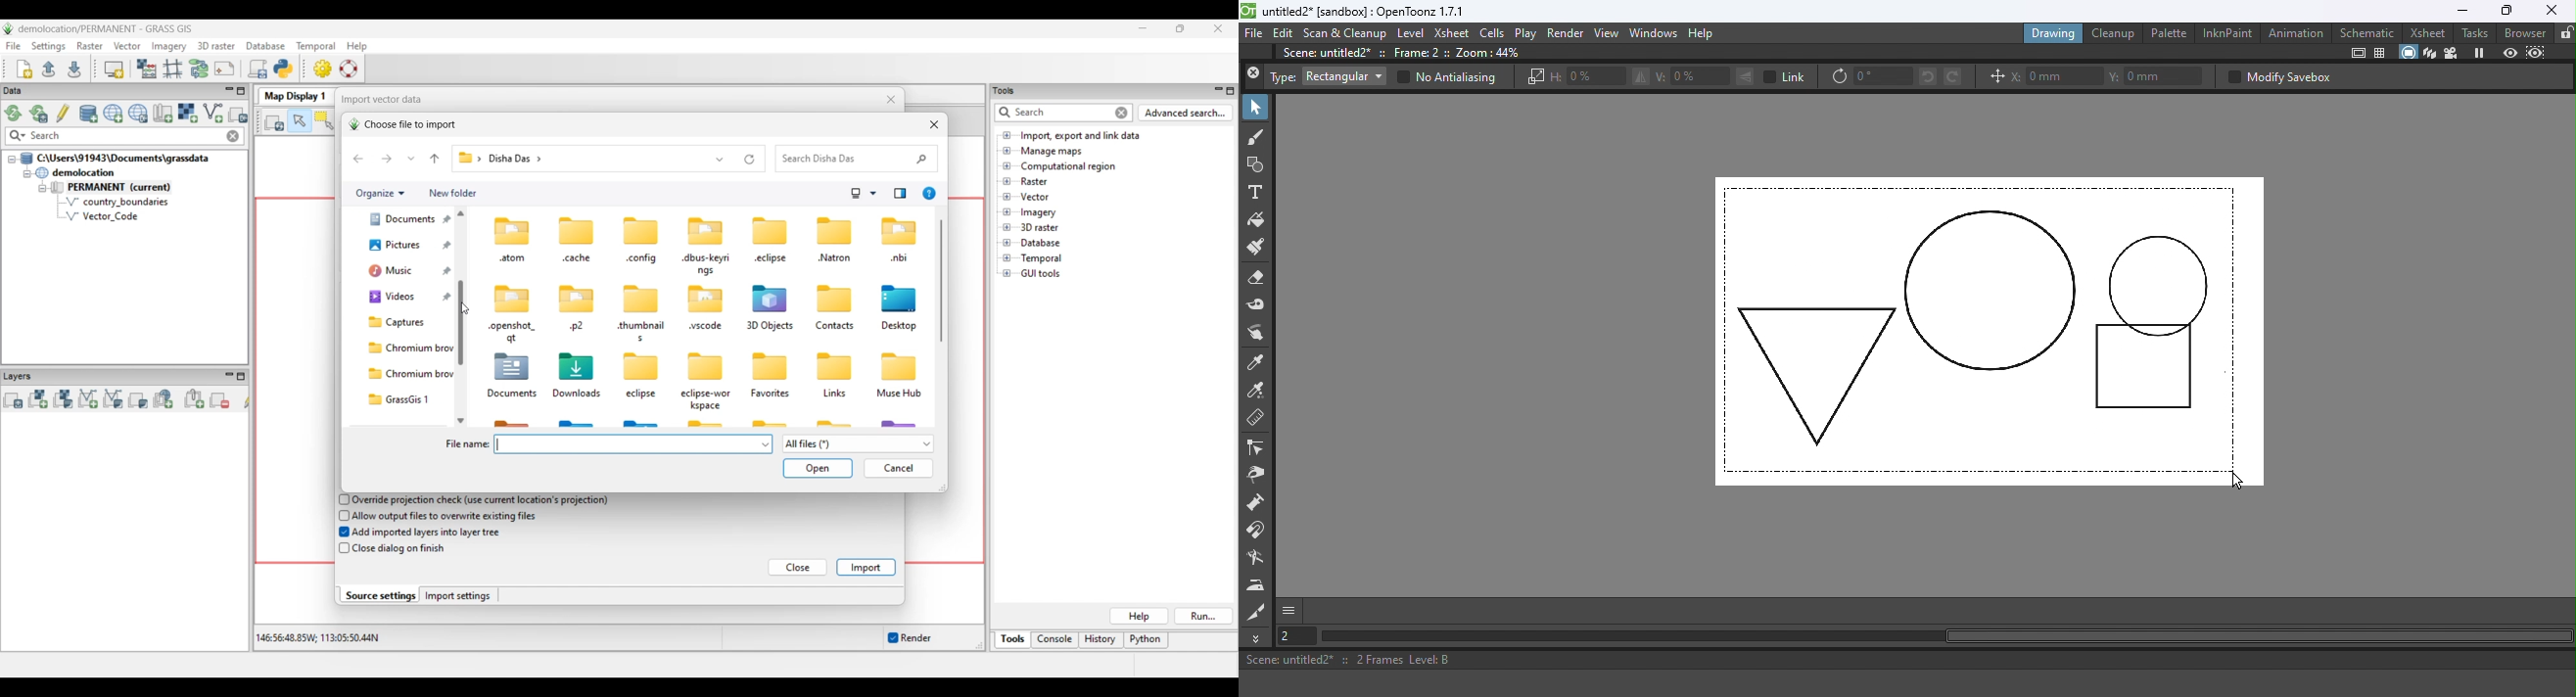 The image size is (2576, 700). Describe the element at coordinates (1587, 76) in the screenshot. I see `H: 0%` at that location.